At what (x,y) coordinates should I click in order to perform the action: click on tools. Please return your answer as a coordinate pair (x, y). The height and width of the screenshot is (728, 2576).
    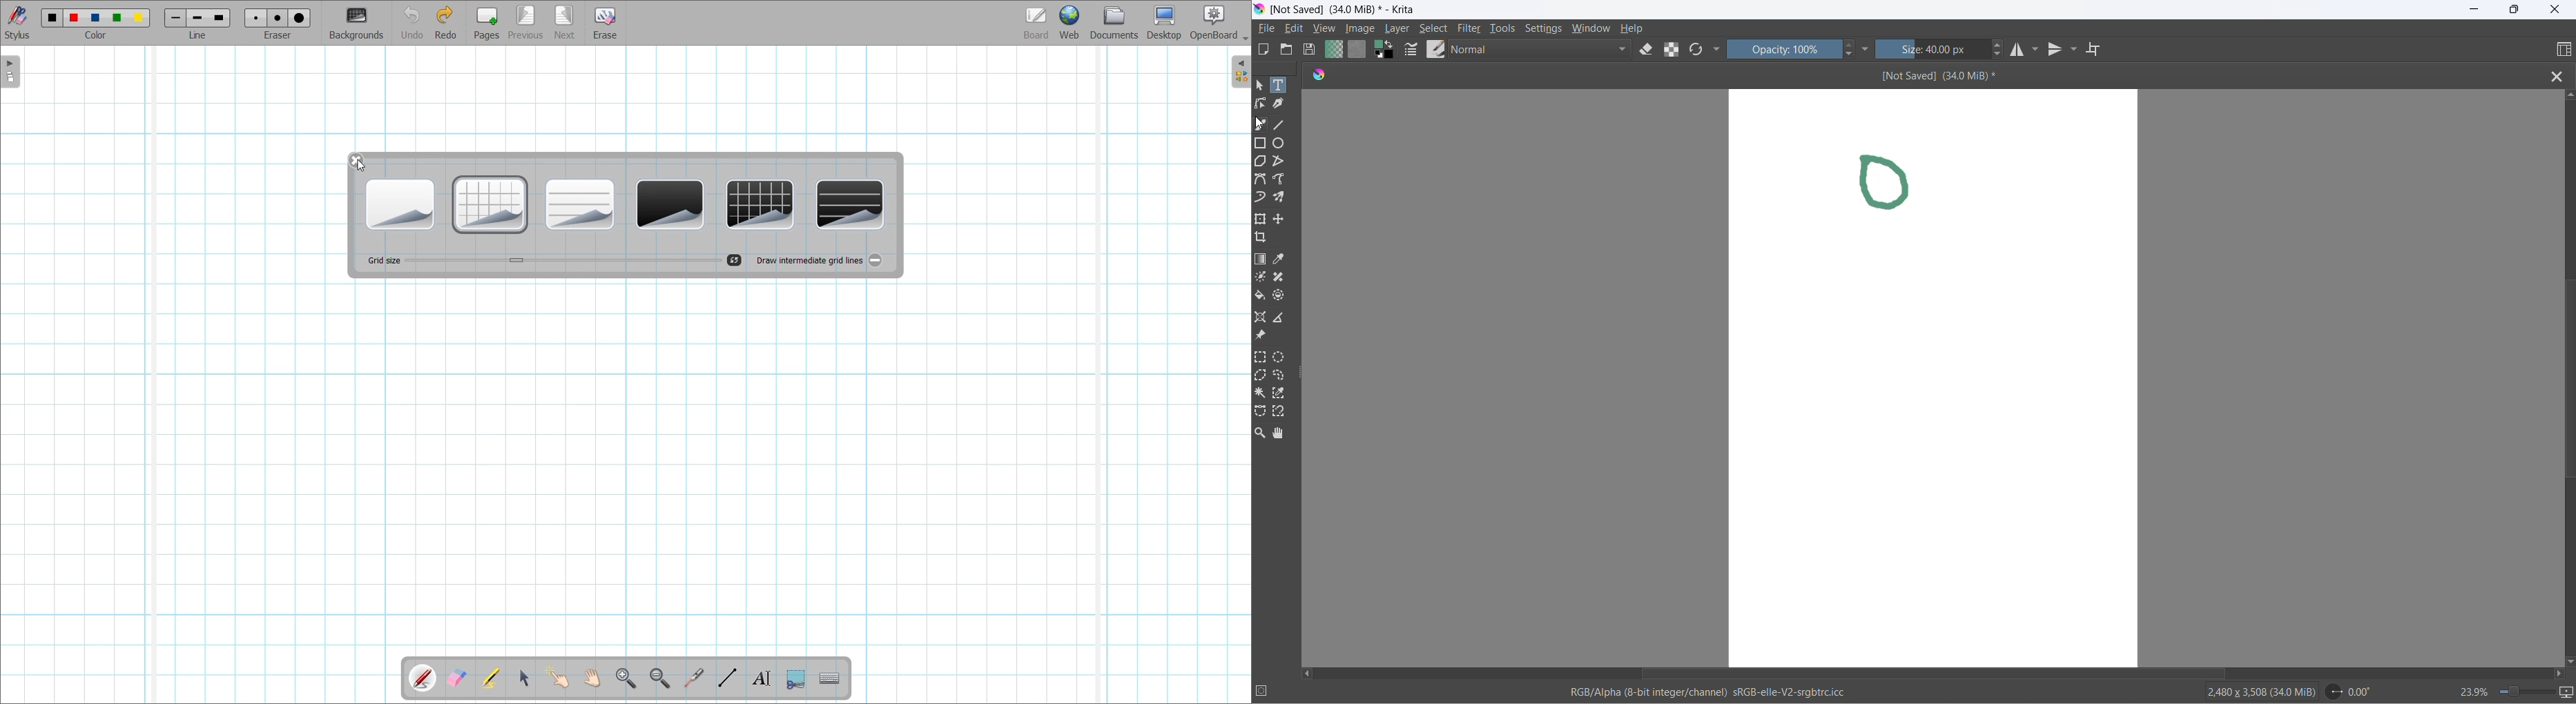
    Looking at the image, I should click on (1504, 28).